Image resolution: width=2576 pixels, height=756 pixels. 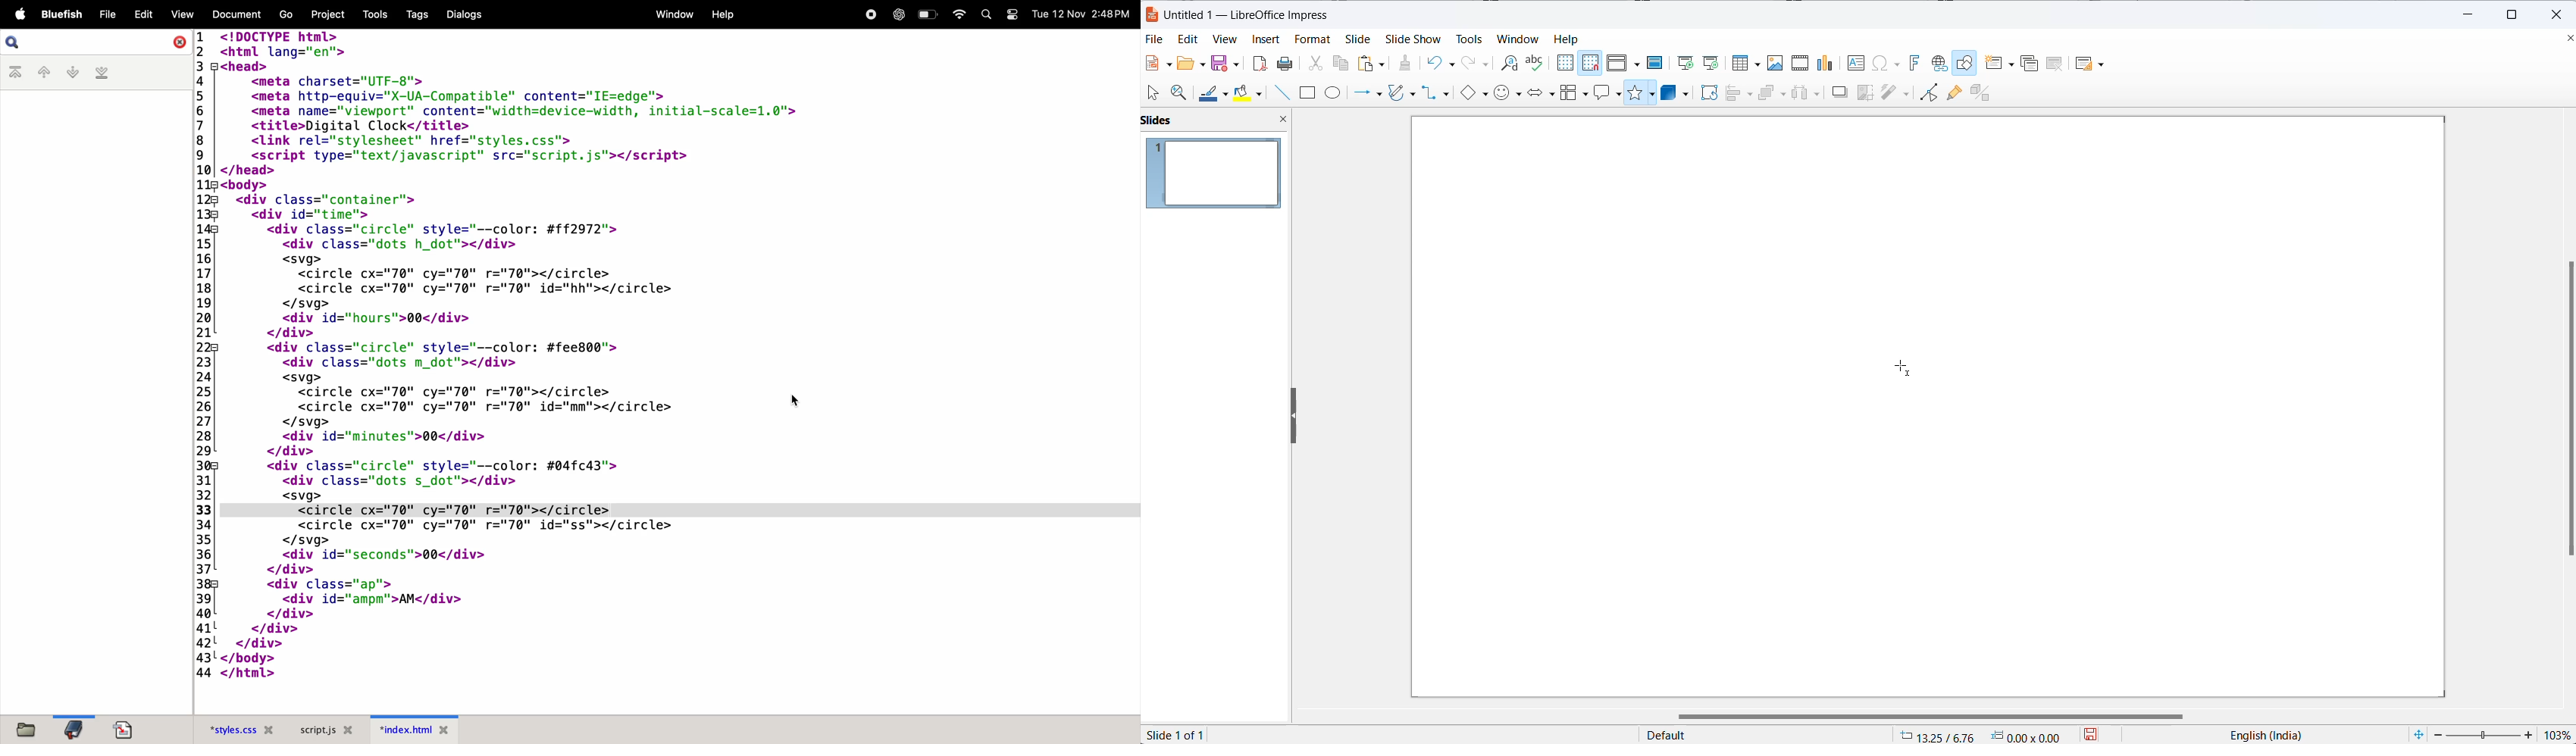 What do you see at coordinates (1413, 39) in the screenshot?
I see `slide show` at bounding box center [1413, 39].